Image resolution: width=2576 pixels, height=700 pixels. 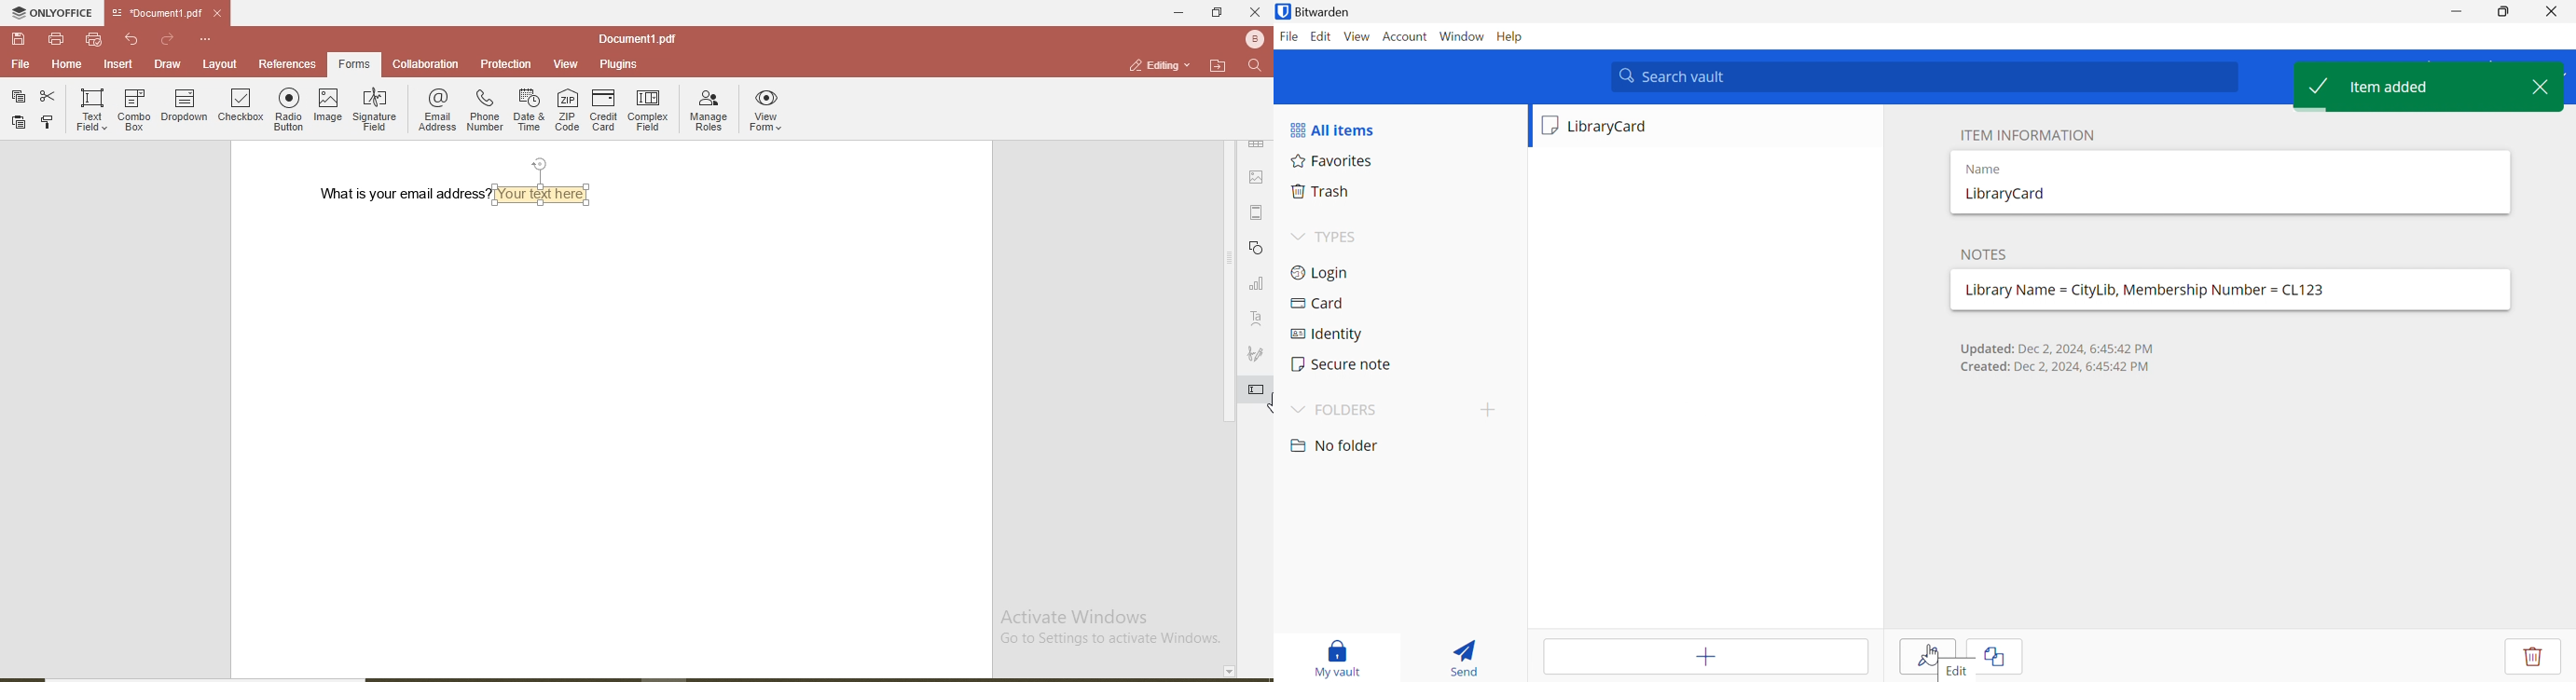 What do you see at coordinates (1256, 353) in the screenshot?
I see `signature` at bounding box center [1256, 353].